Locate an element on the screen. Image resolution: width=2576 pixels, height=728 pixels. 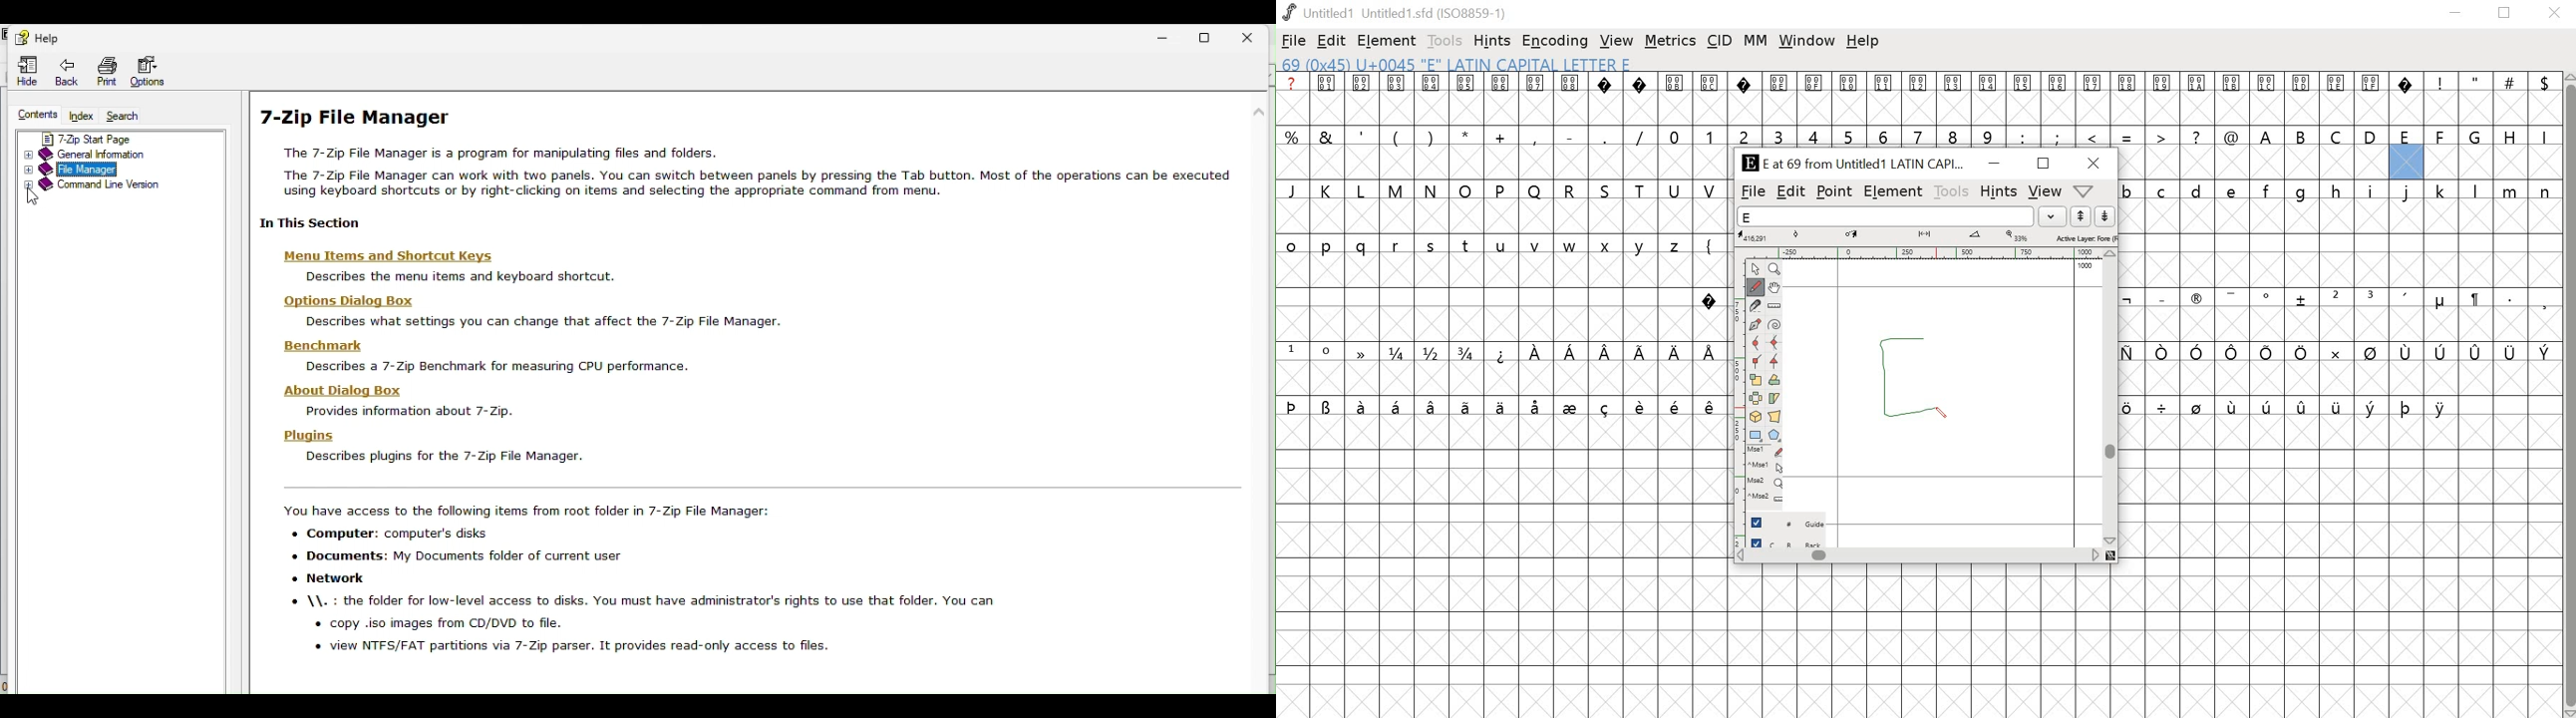
Curve is located at coordinates (1756, 343).